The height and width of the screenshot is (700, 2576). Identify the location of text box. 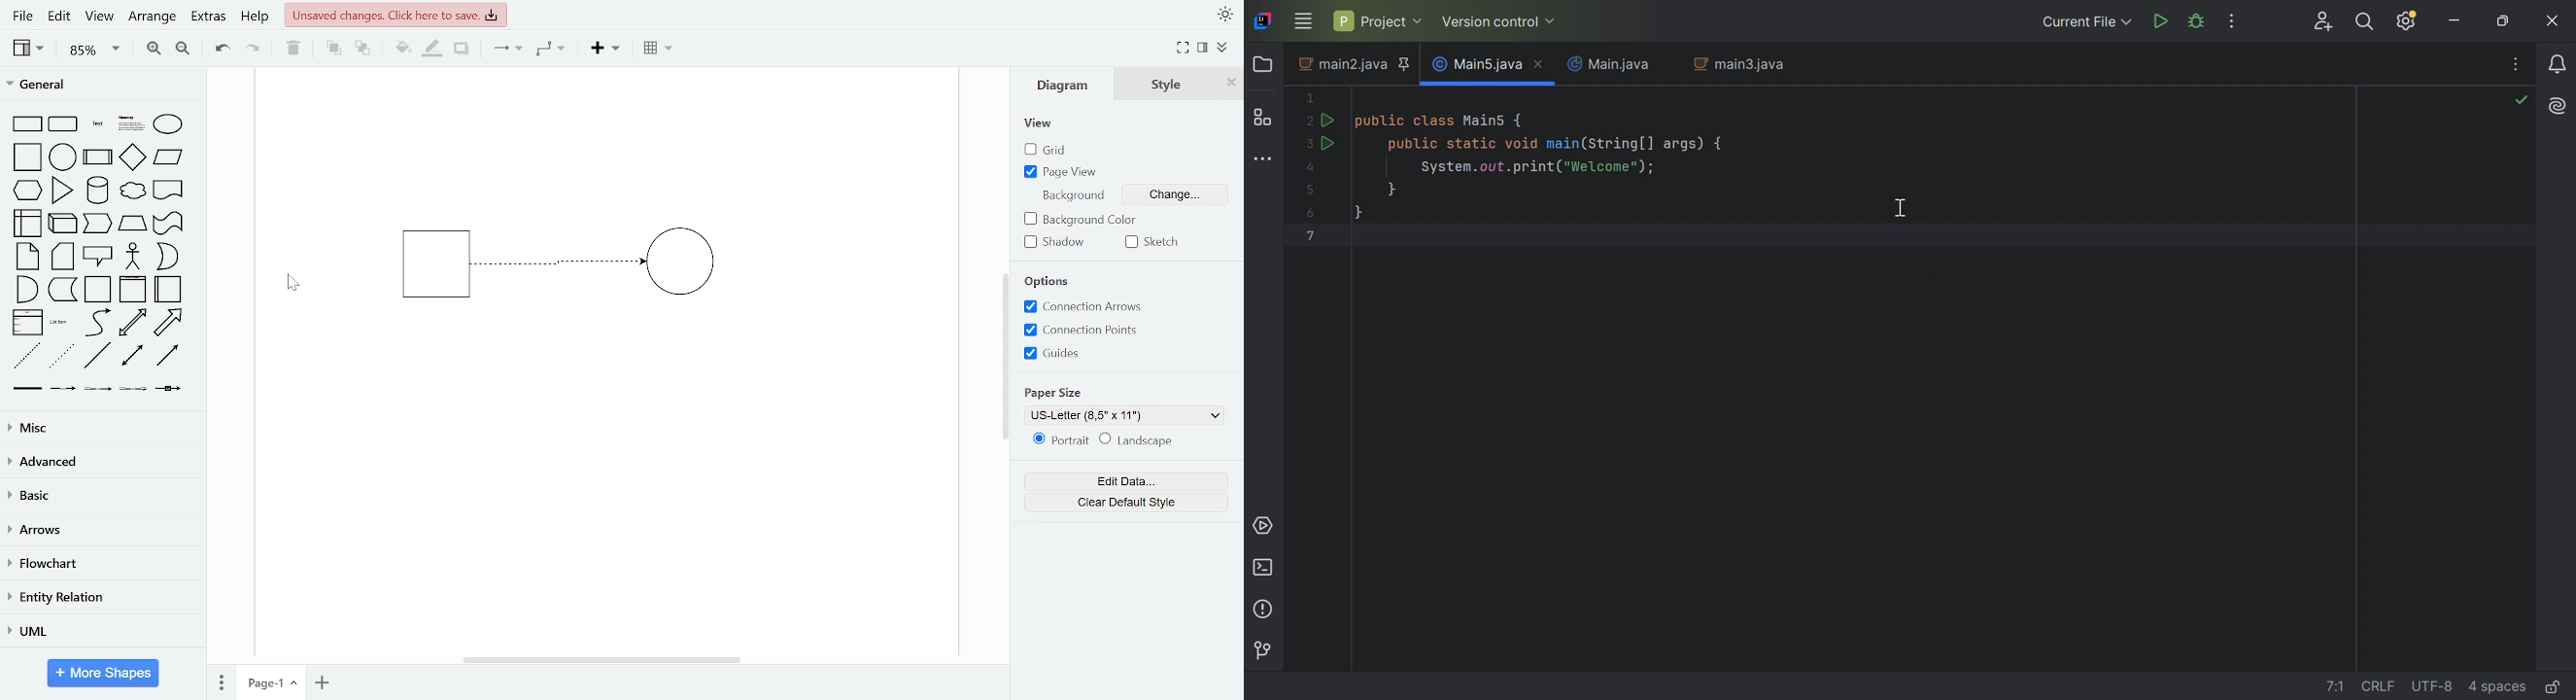
(132, 125).